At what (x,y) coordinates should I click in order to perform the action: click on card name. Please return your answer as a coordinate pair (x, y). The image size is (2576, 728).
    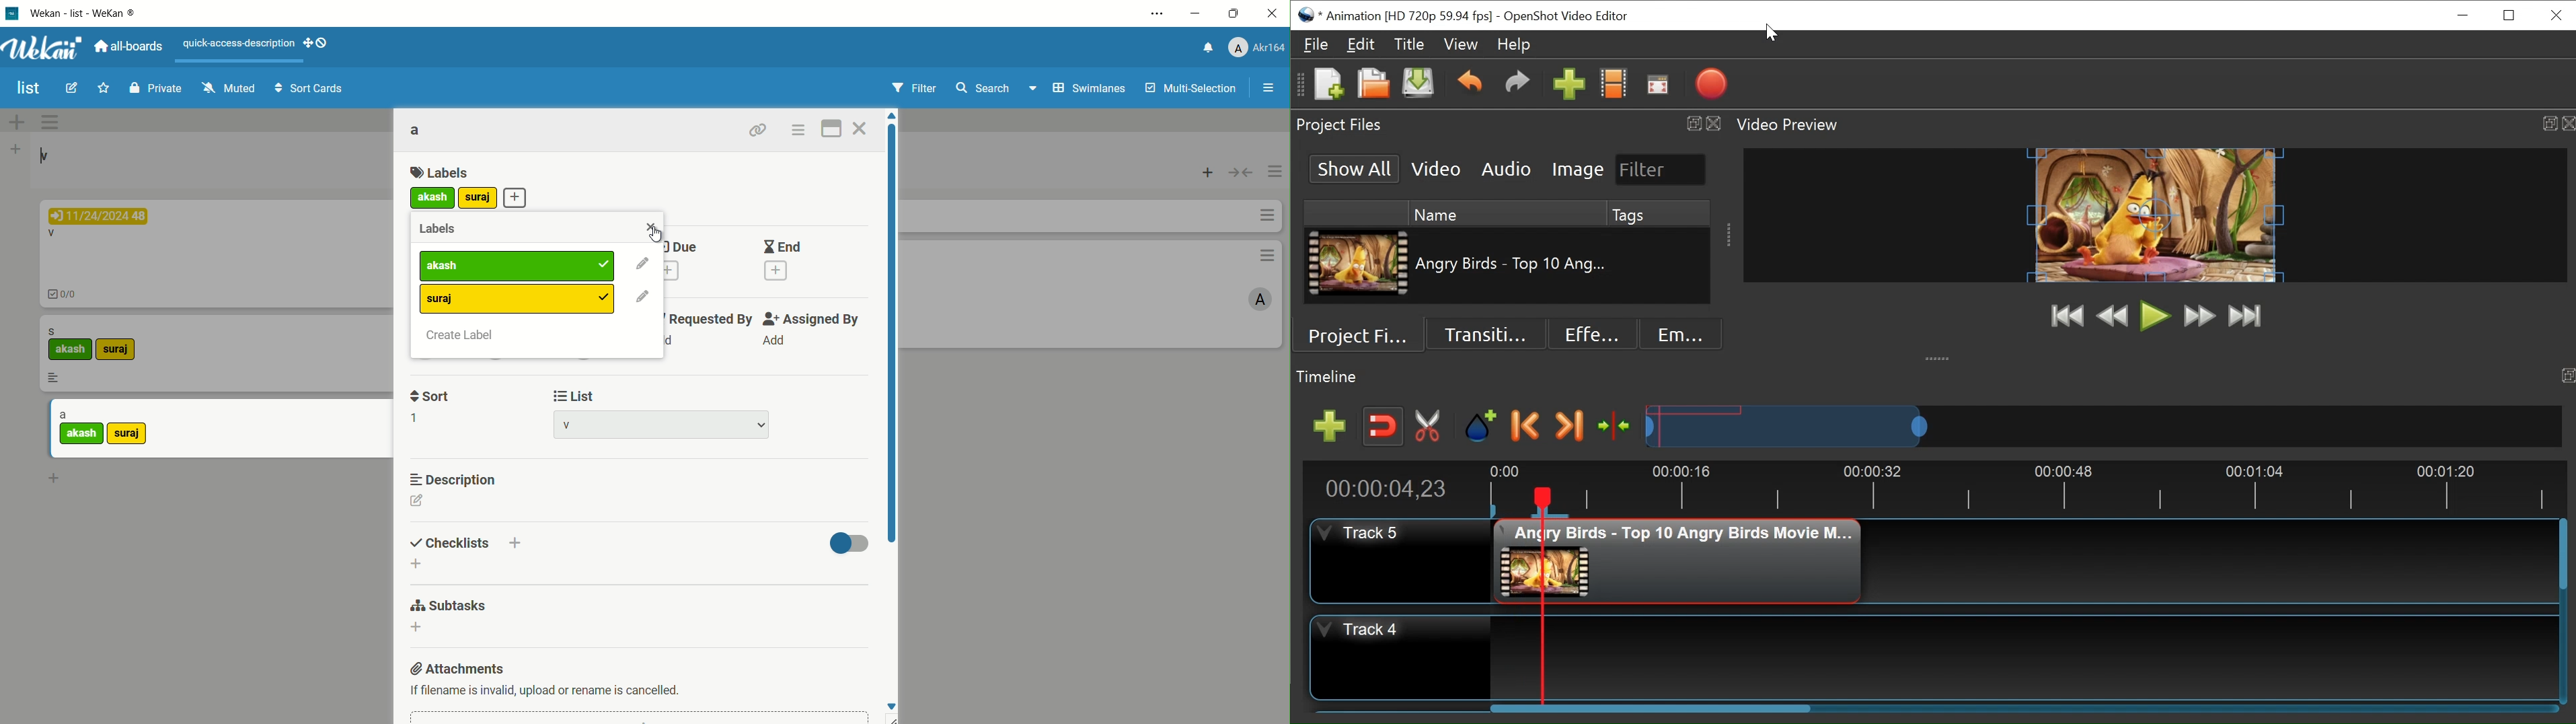
    Looking at the image, I should click on (416, 131).